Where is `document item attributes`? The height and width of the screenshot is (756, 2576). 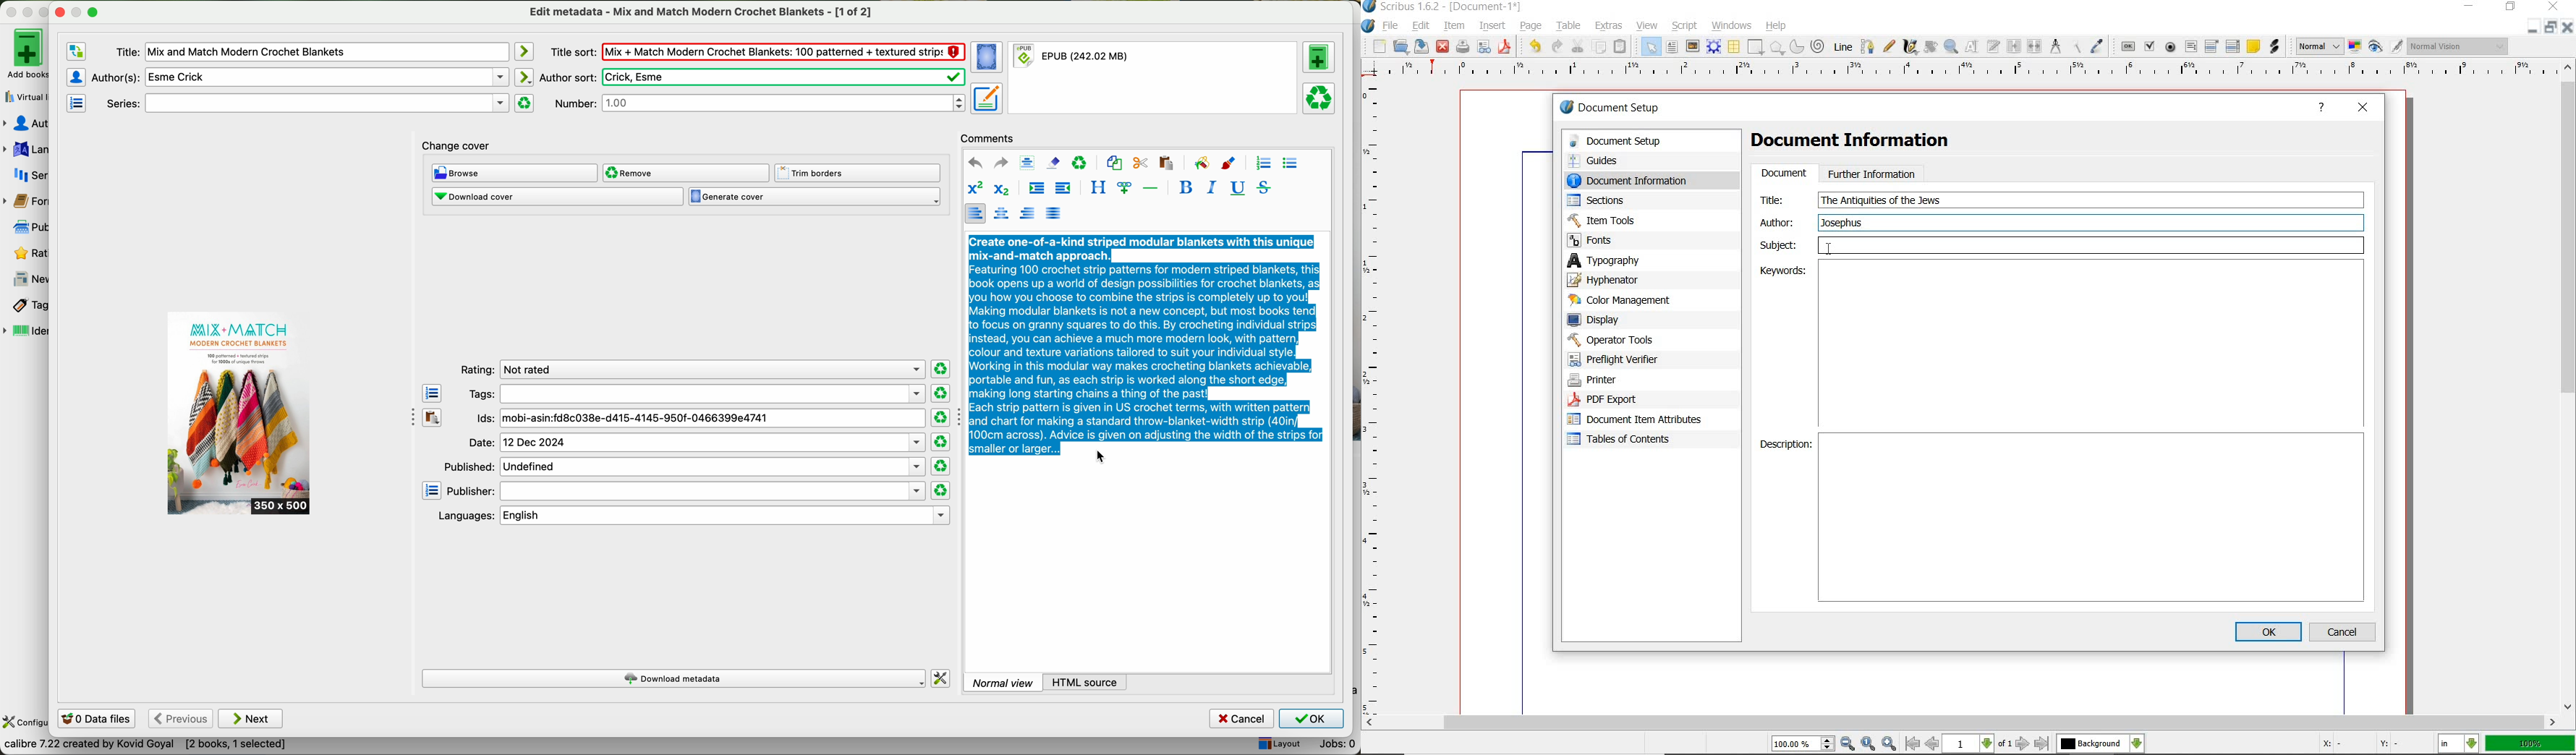
document item attributes is located at coordinates (1640, 421).